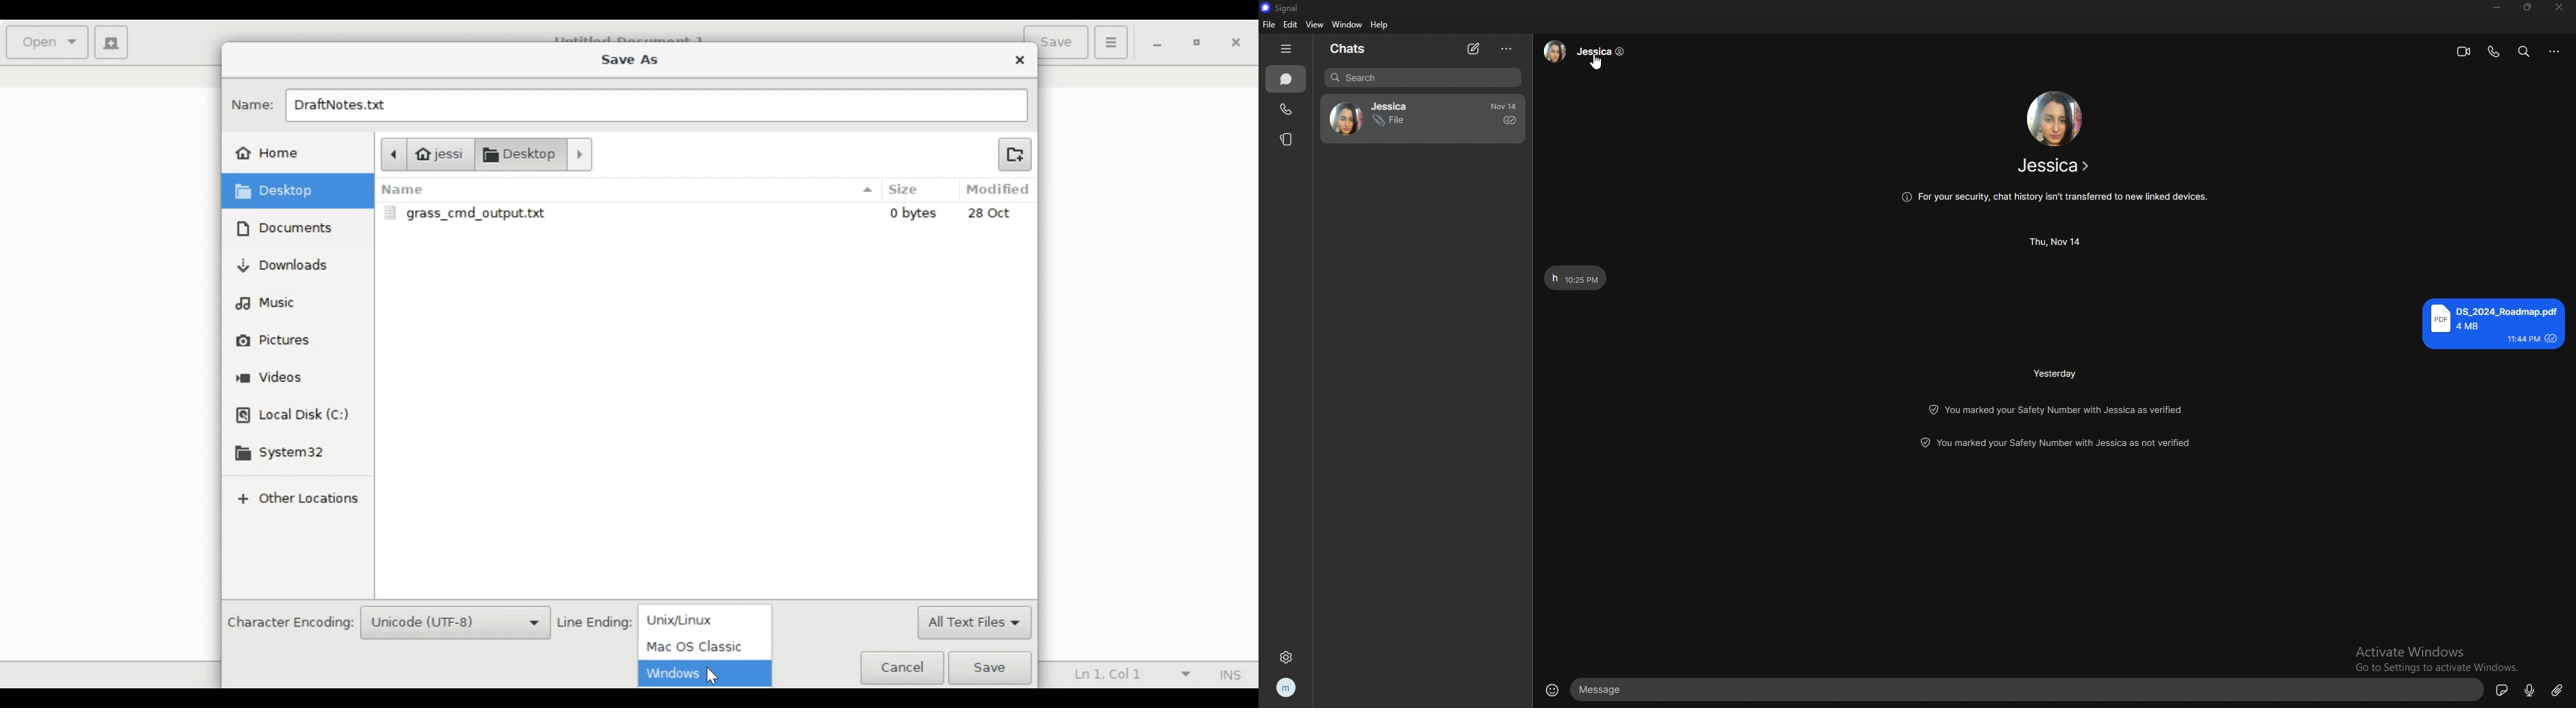  I want to click on All Text Files, so click(974, 623).